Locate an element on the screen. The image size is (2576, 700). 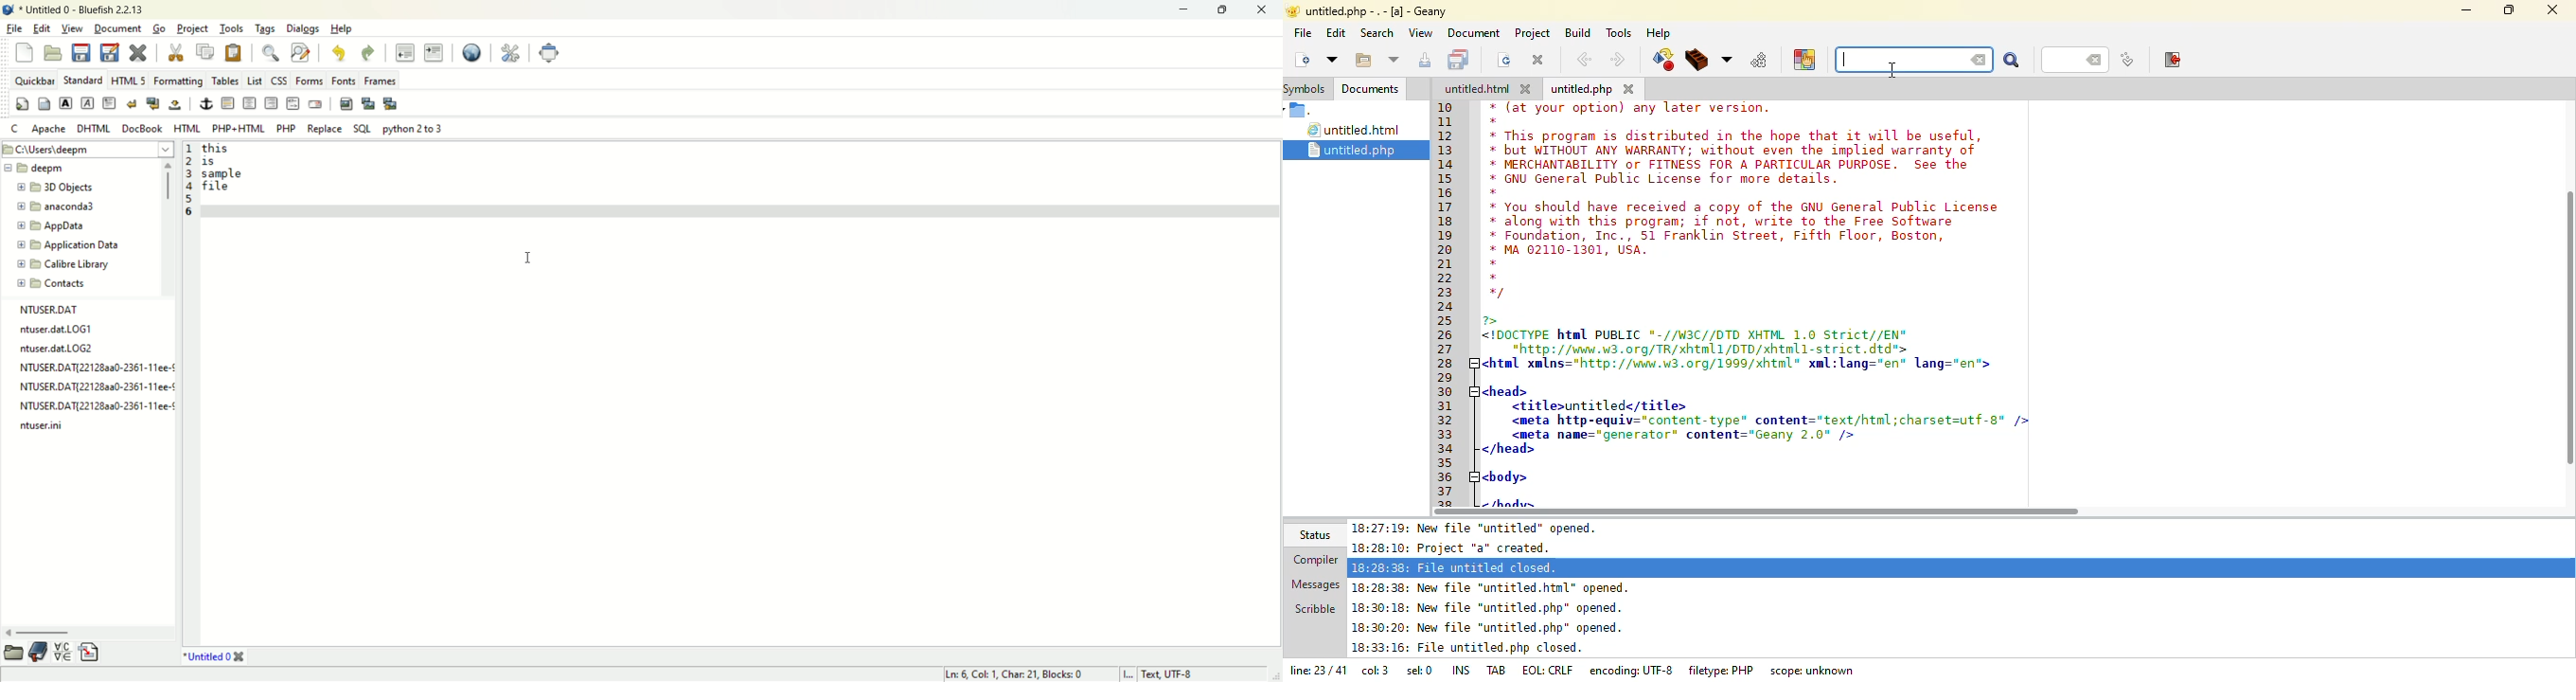
paste is located at coordinates (235, 52).